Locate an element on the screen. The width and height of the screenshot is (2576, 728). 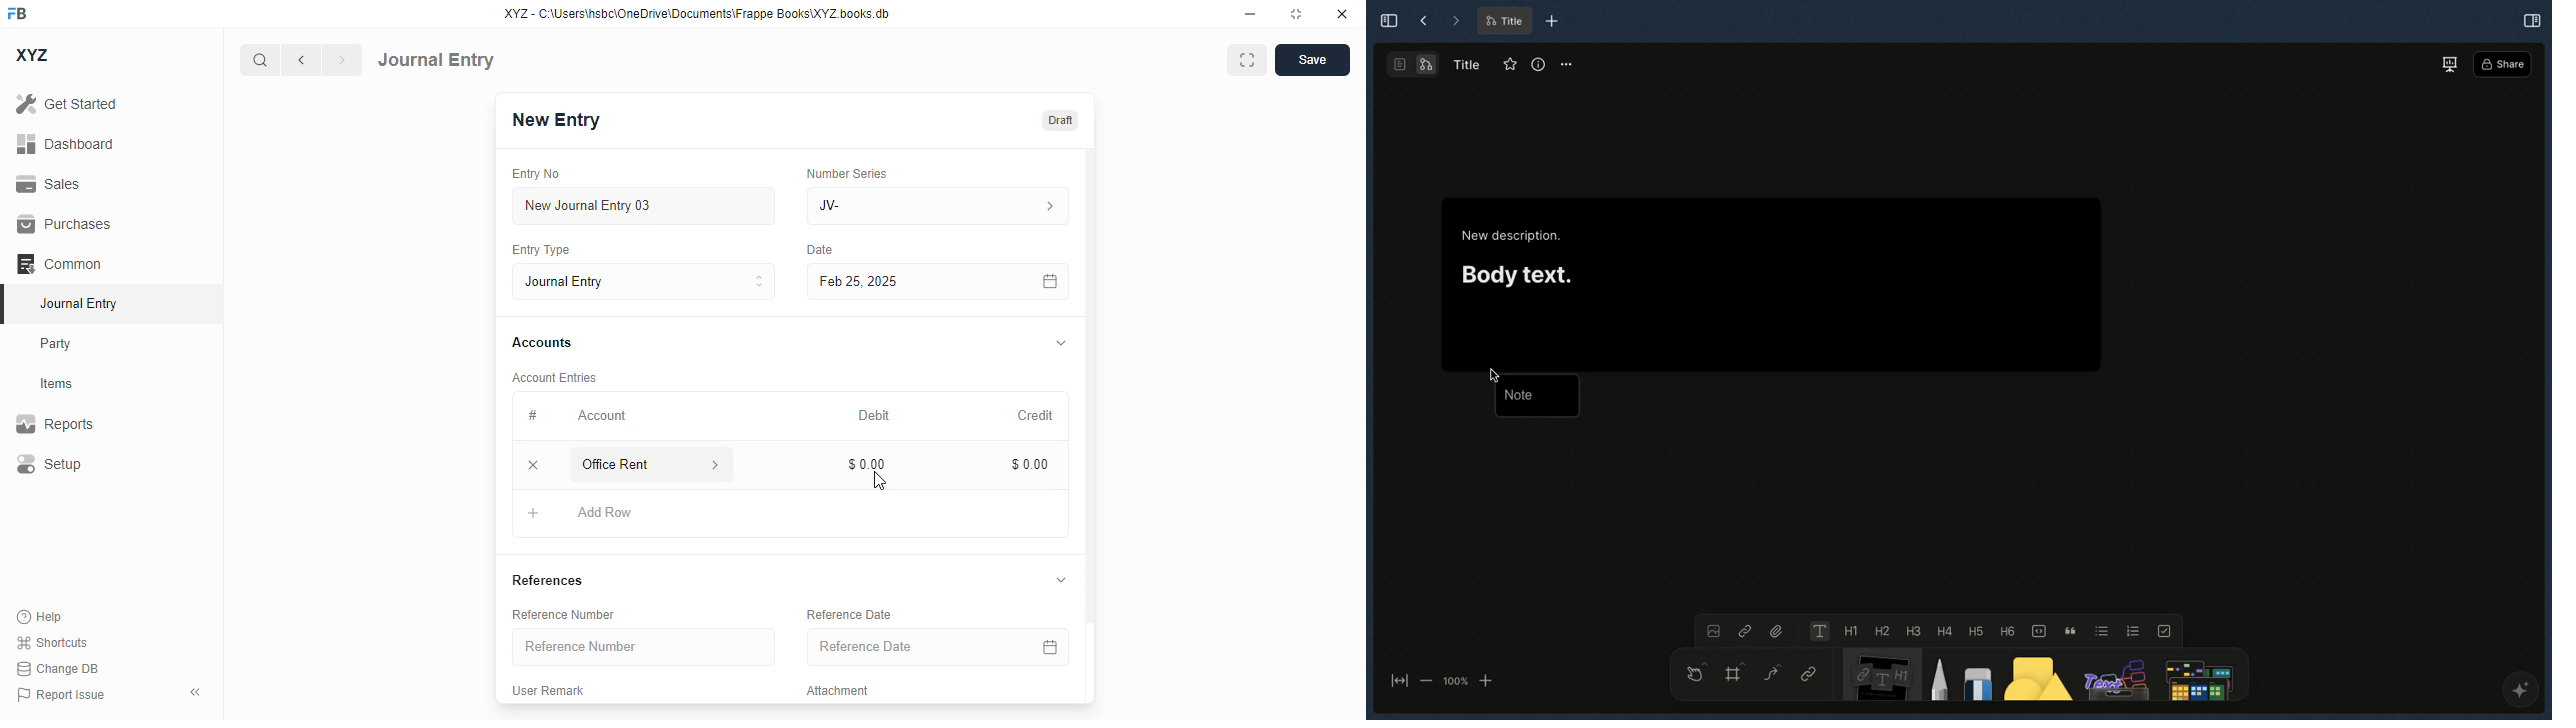
common is located at coordinates (59, 264).